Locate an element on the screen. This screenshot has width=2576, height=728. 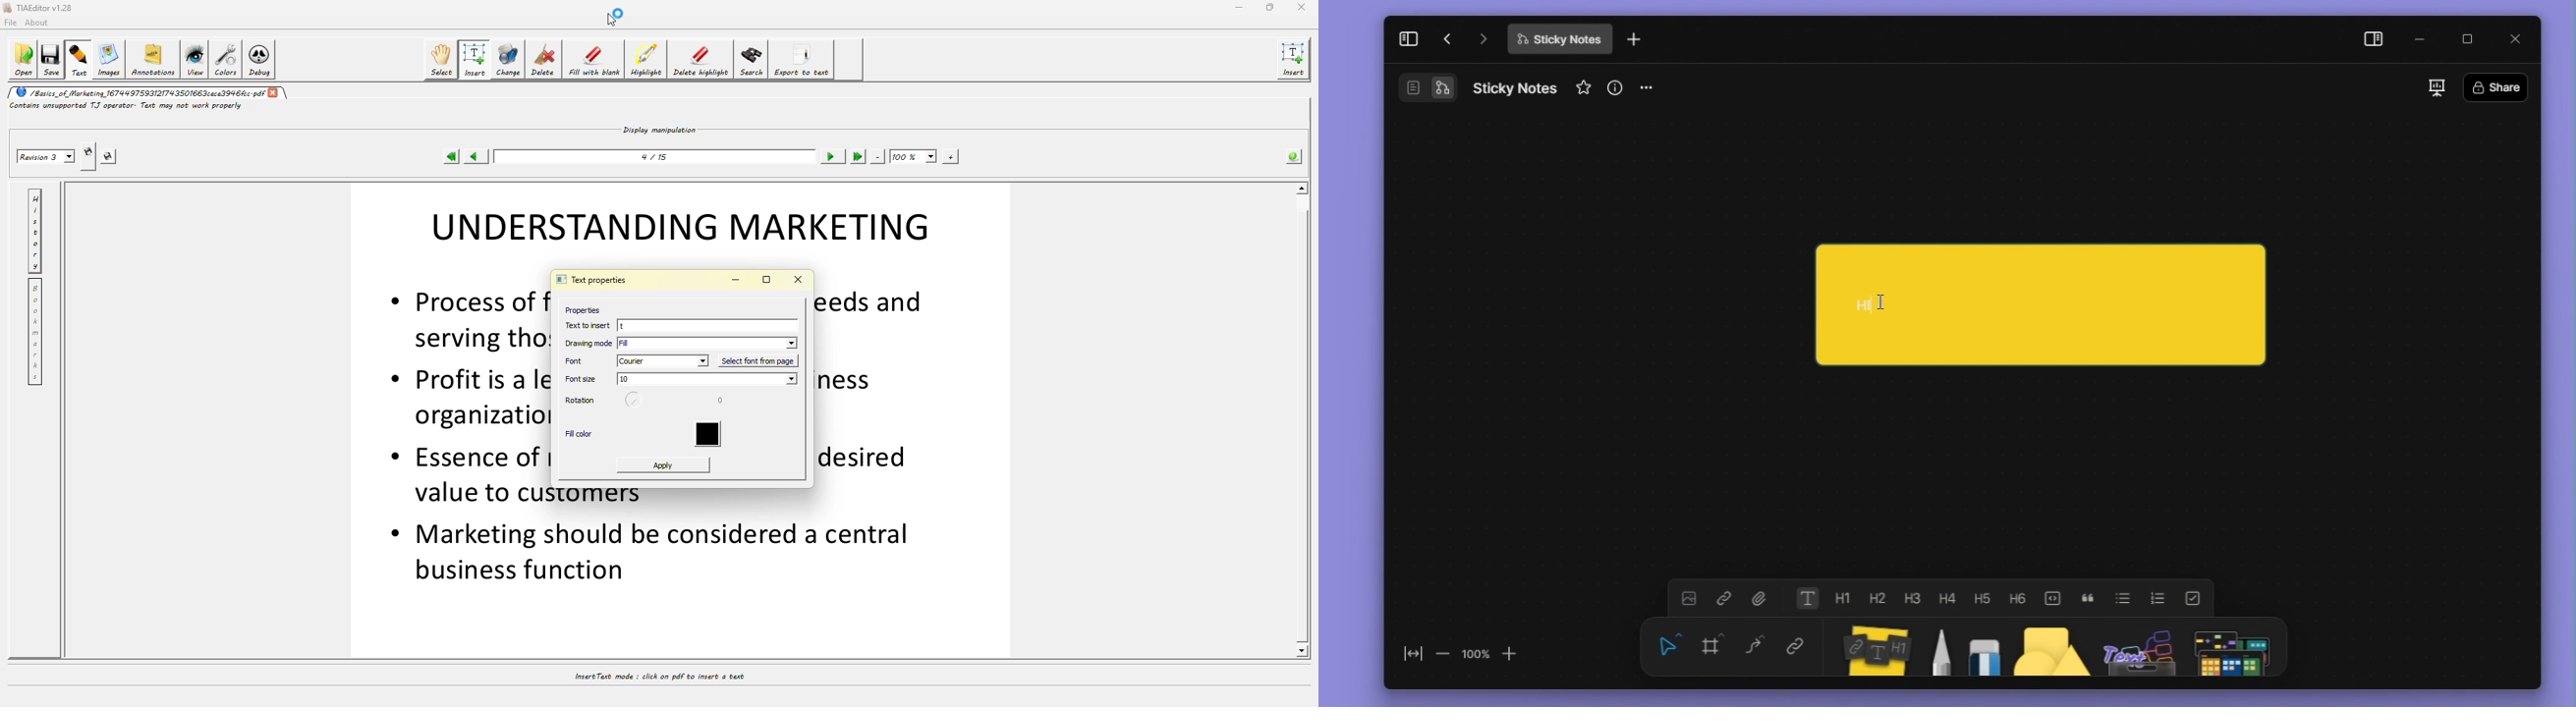
maximize is located at coordinates (2468, 39).